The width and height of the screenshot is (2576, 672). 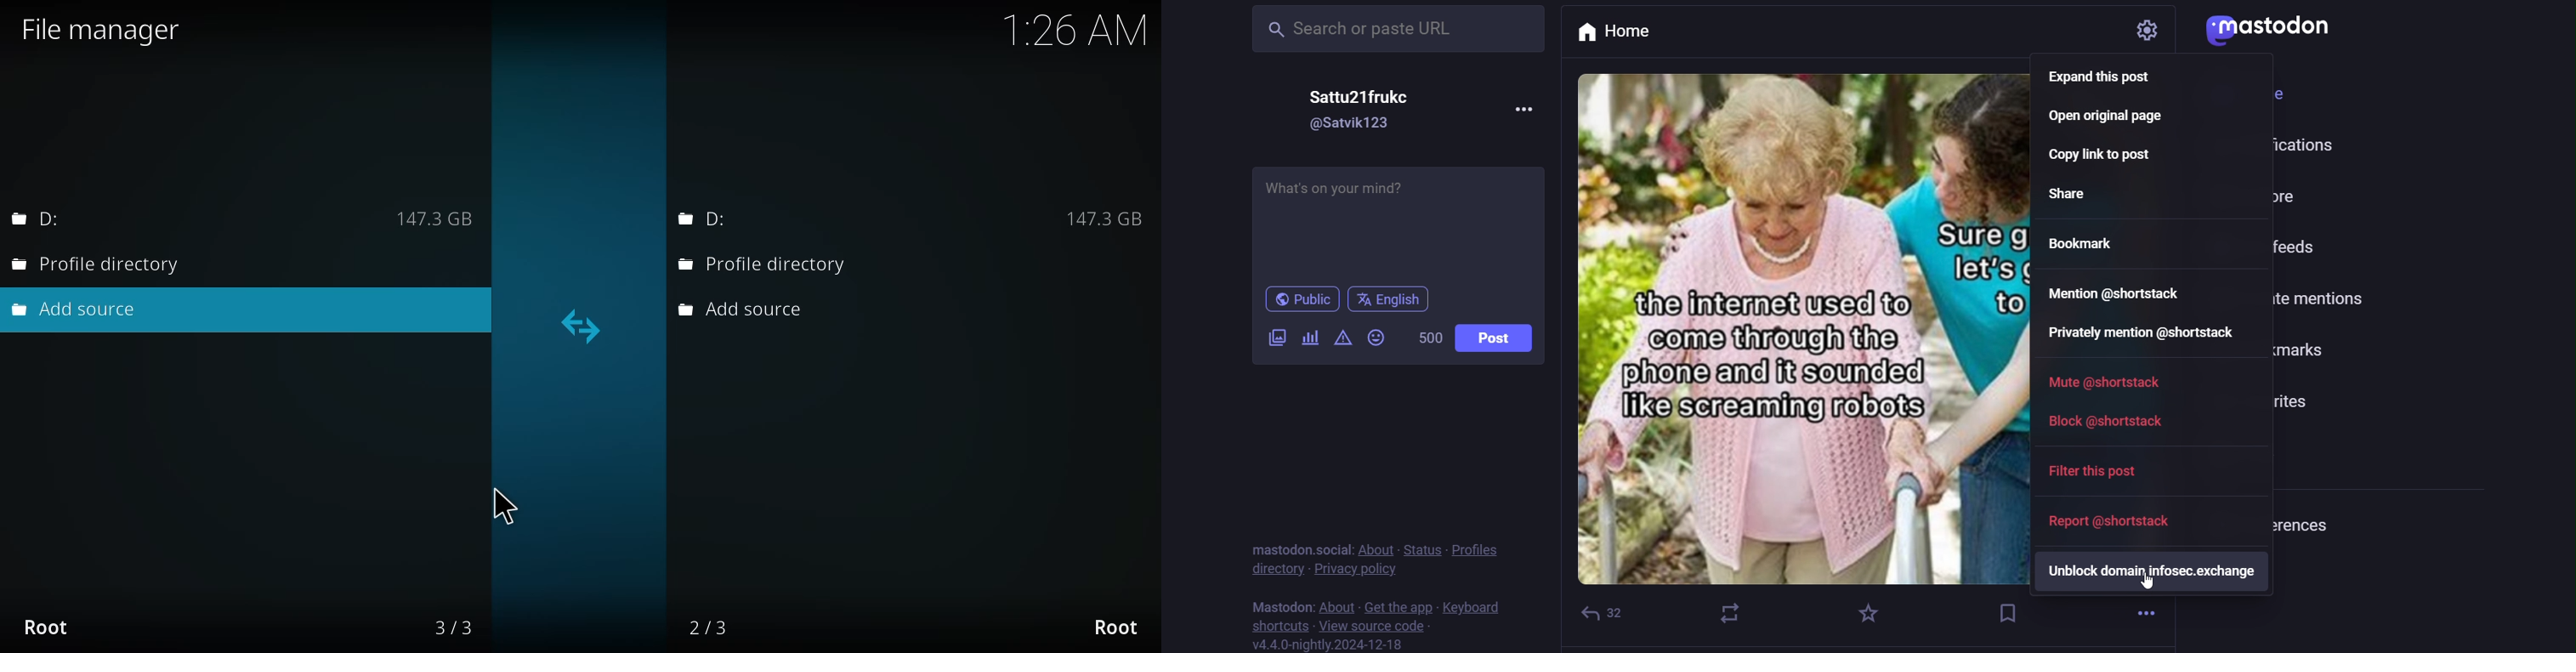 I want to click on poll, so click(x=1309, y=337).